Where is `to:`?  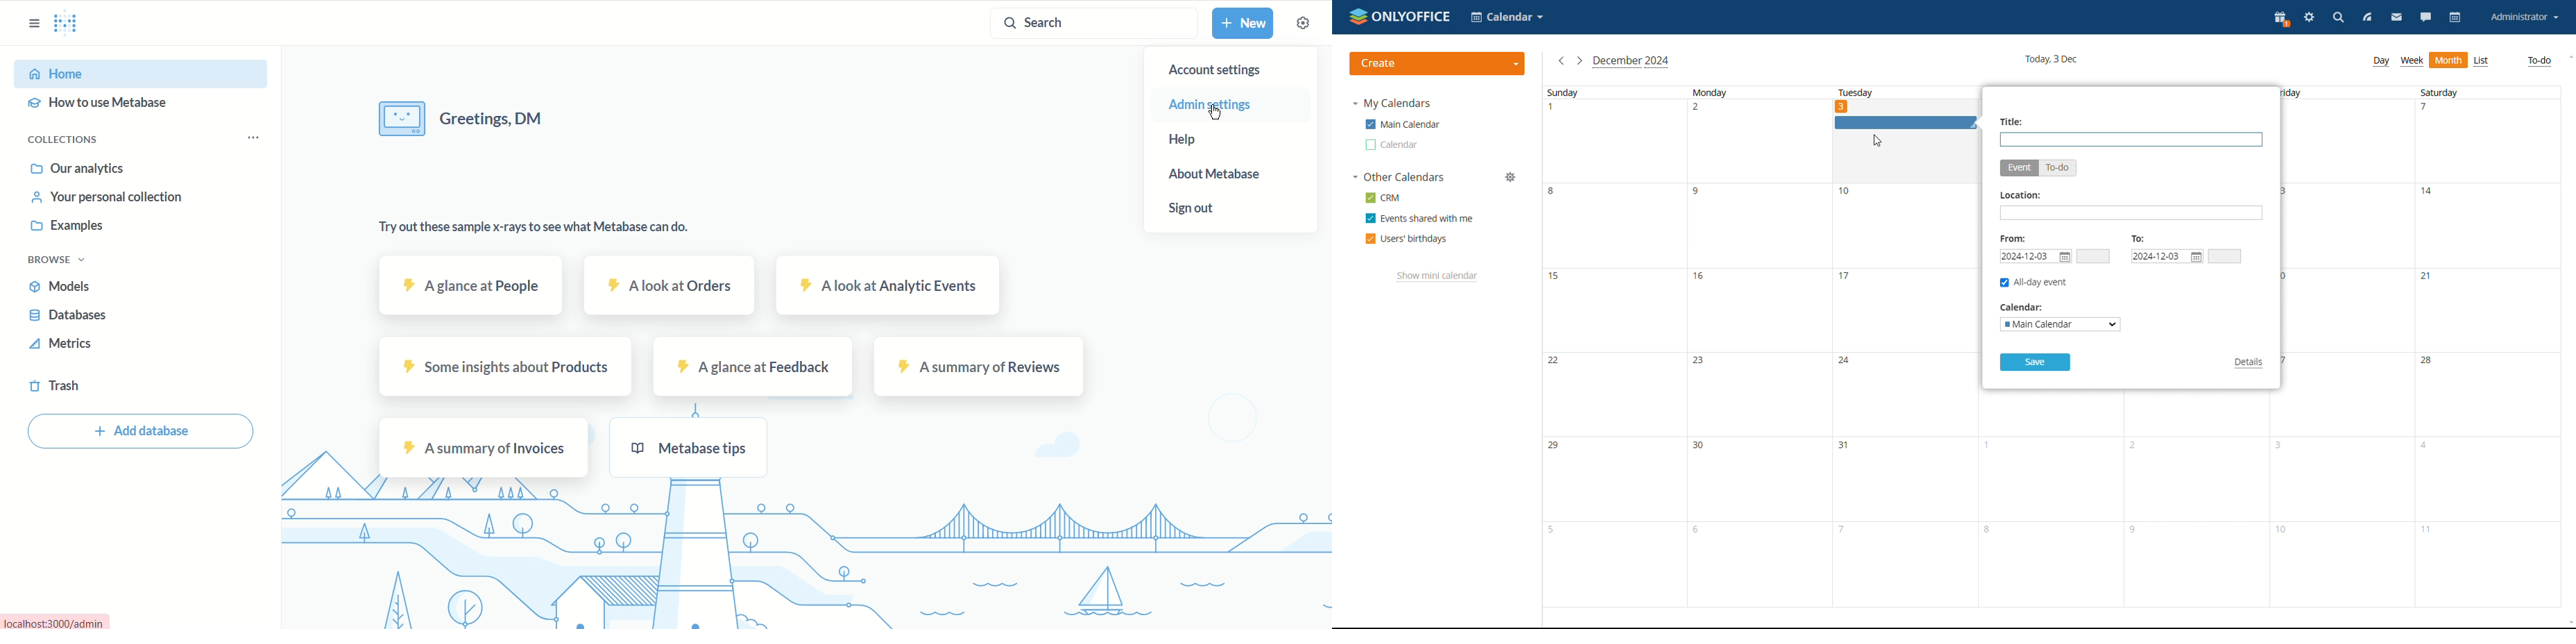
to: is located at coordinates (2141, 239).